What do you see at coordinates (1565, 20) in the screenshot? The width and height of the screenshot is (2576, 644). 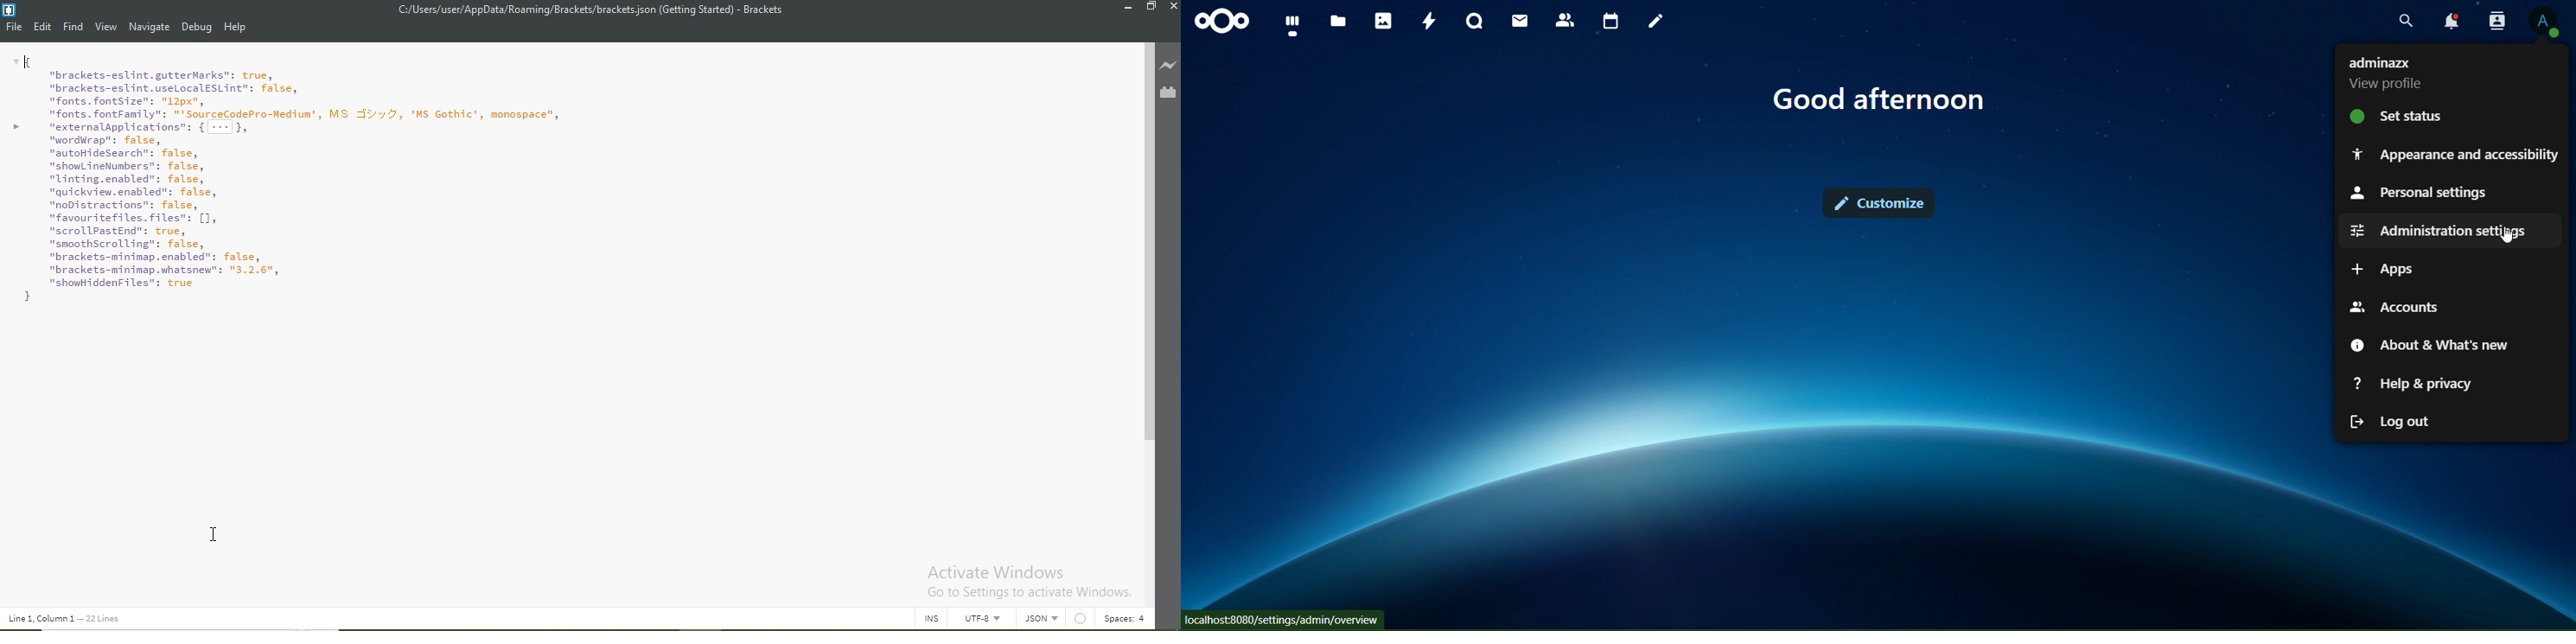 I see `contacts` at bounding box center [1565, 20].